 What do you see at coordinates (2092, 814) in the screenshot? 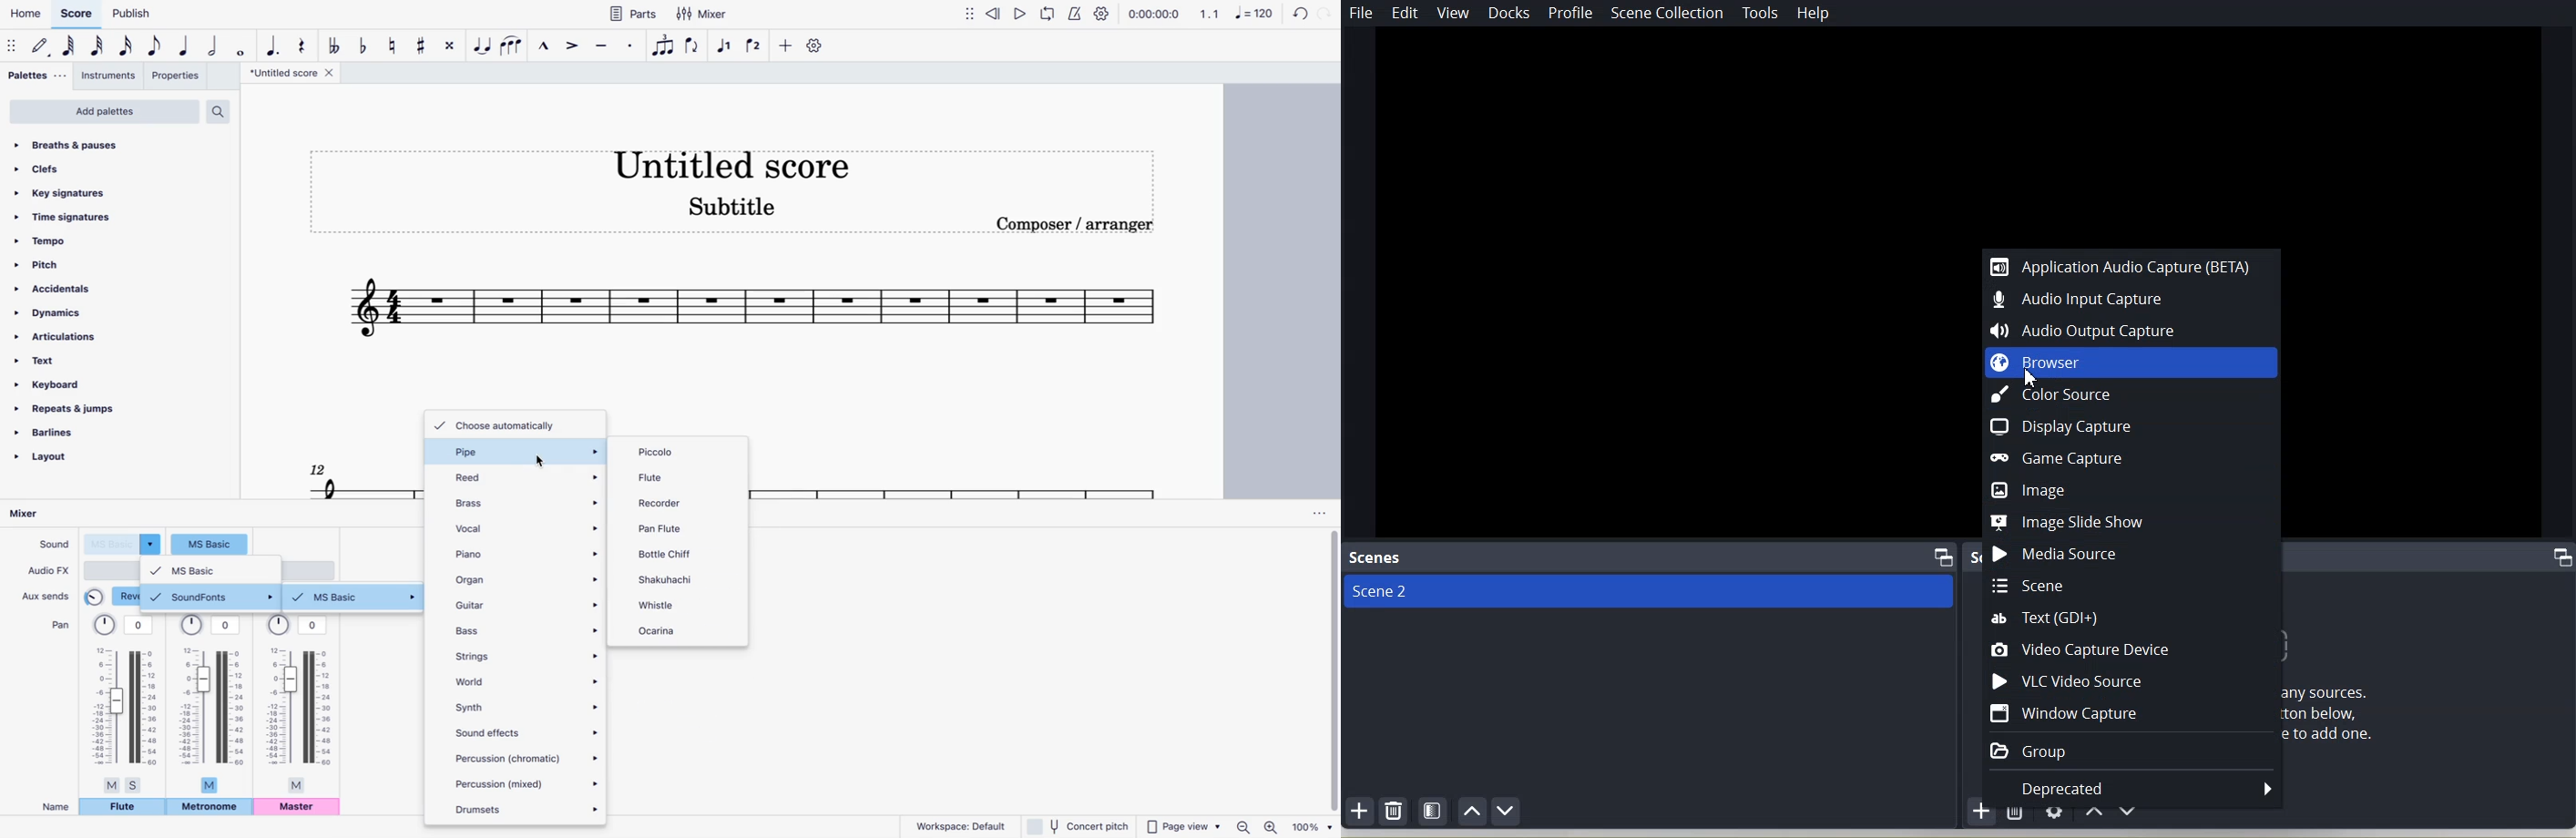
I see `Move Source up` at bounding box center [2092, 814].